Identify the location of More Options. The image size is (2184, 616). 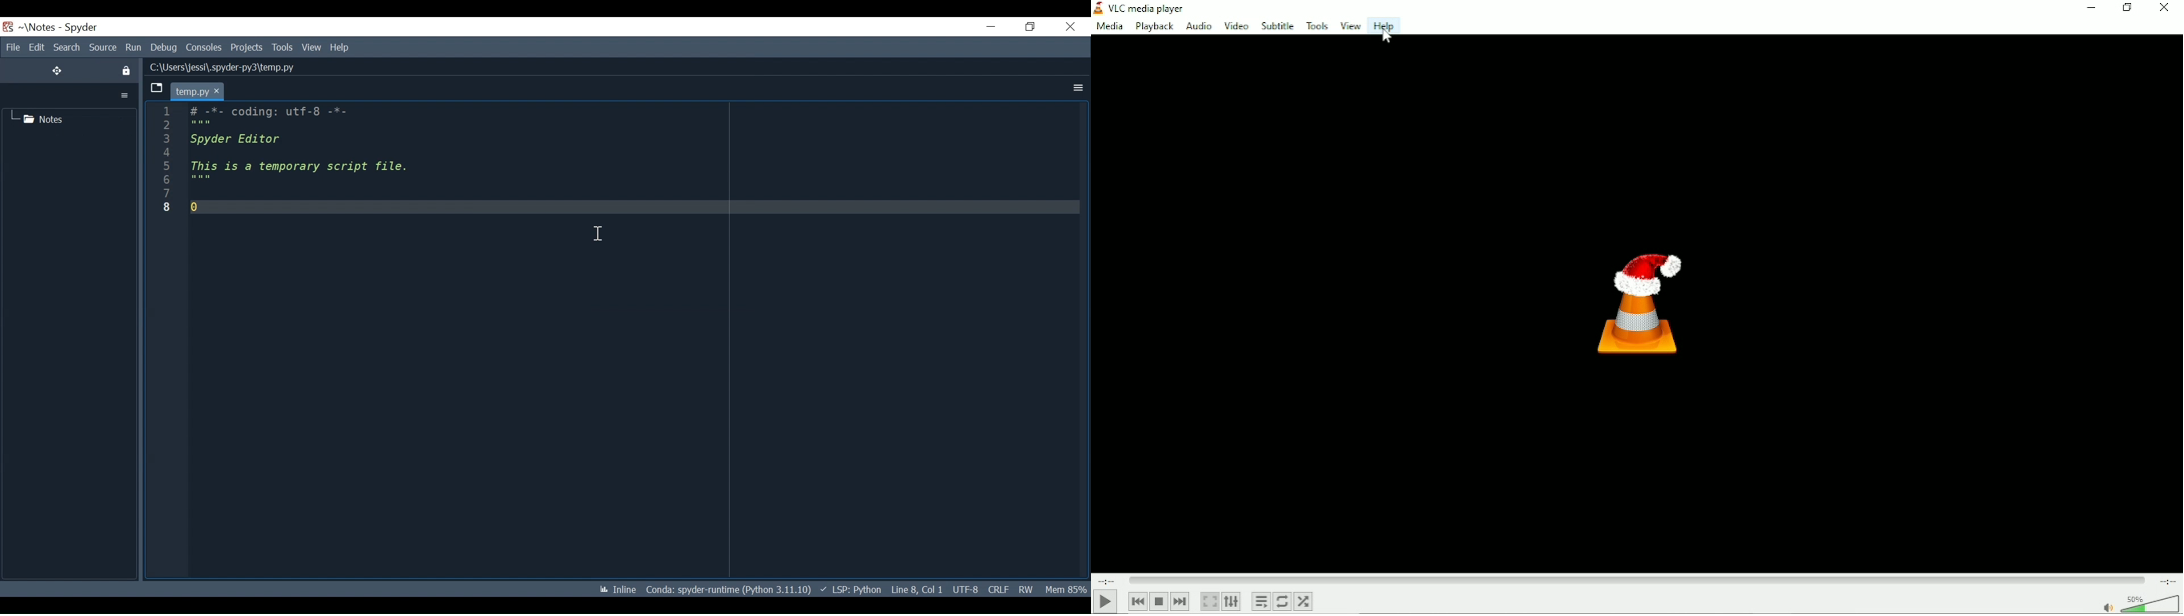
(1077, 88).